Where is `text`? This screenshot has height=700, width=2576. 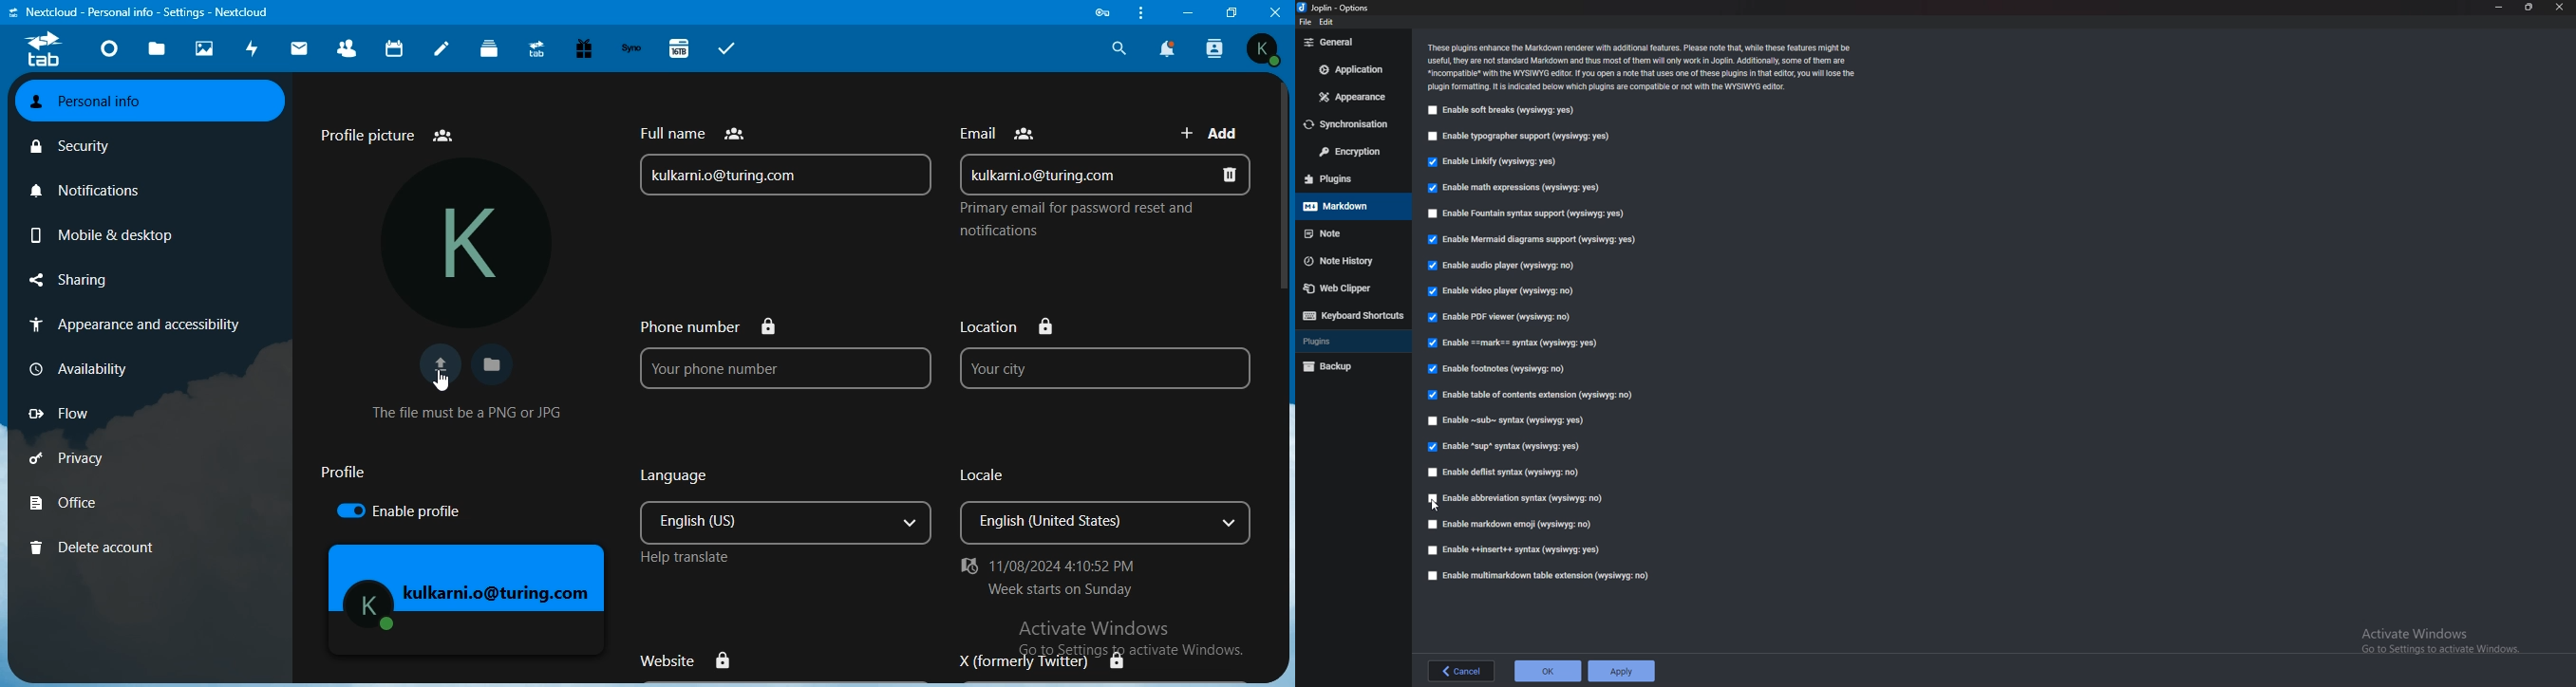 text is located at coordinates (471, 416).